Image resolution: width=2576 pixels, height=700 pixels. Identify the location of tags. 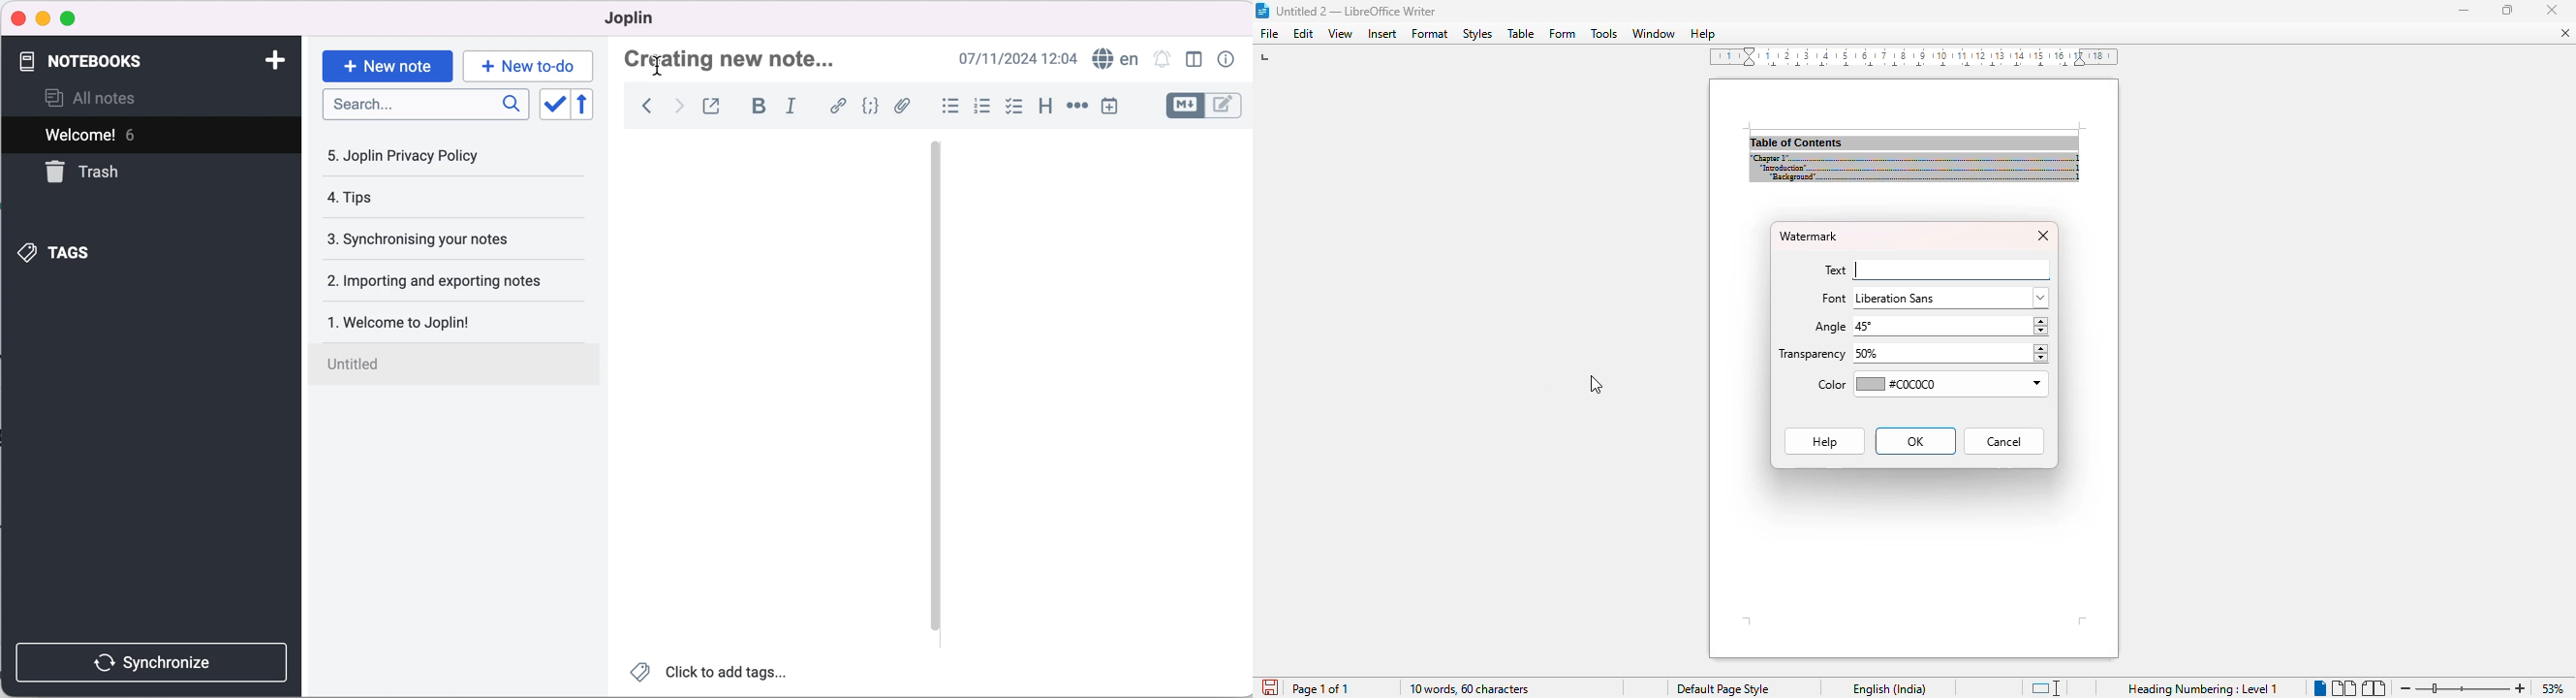
(122, 253).